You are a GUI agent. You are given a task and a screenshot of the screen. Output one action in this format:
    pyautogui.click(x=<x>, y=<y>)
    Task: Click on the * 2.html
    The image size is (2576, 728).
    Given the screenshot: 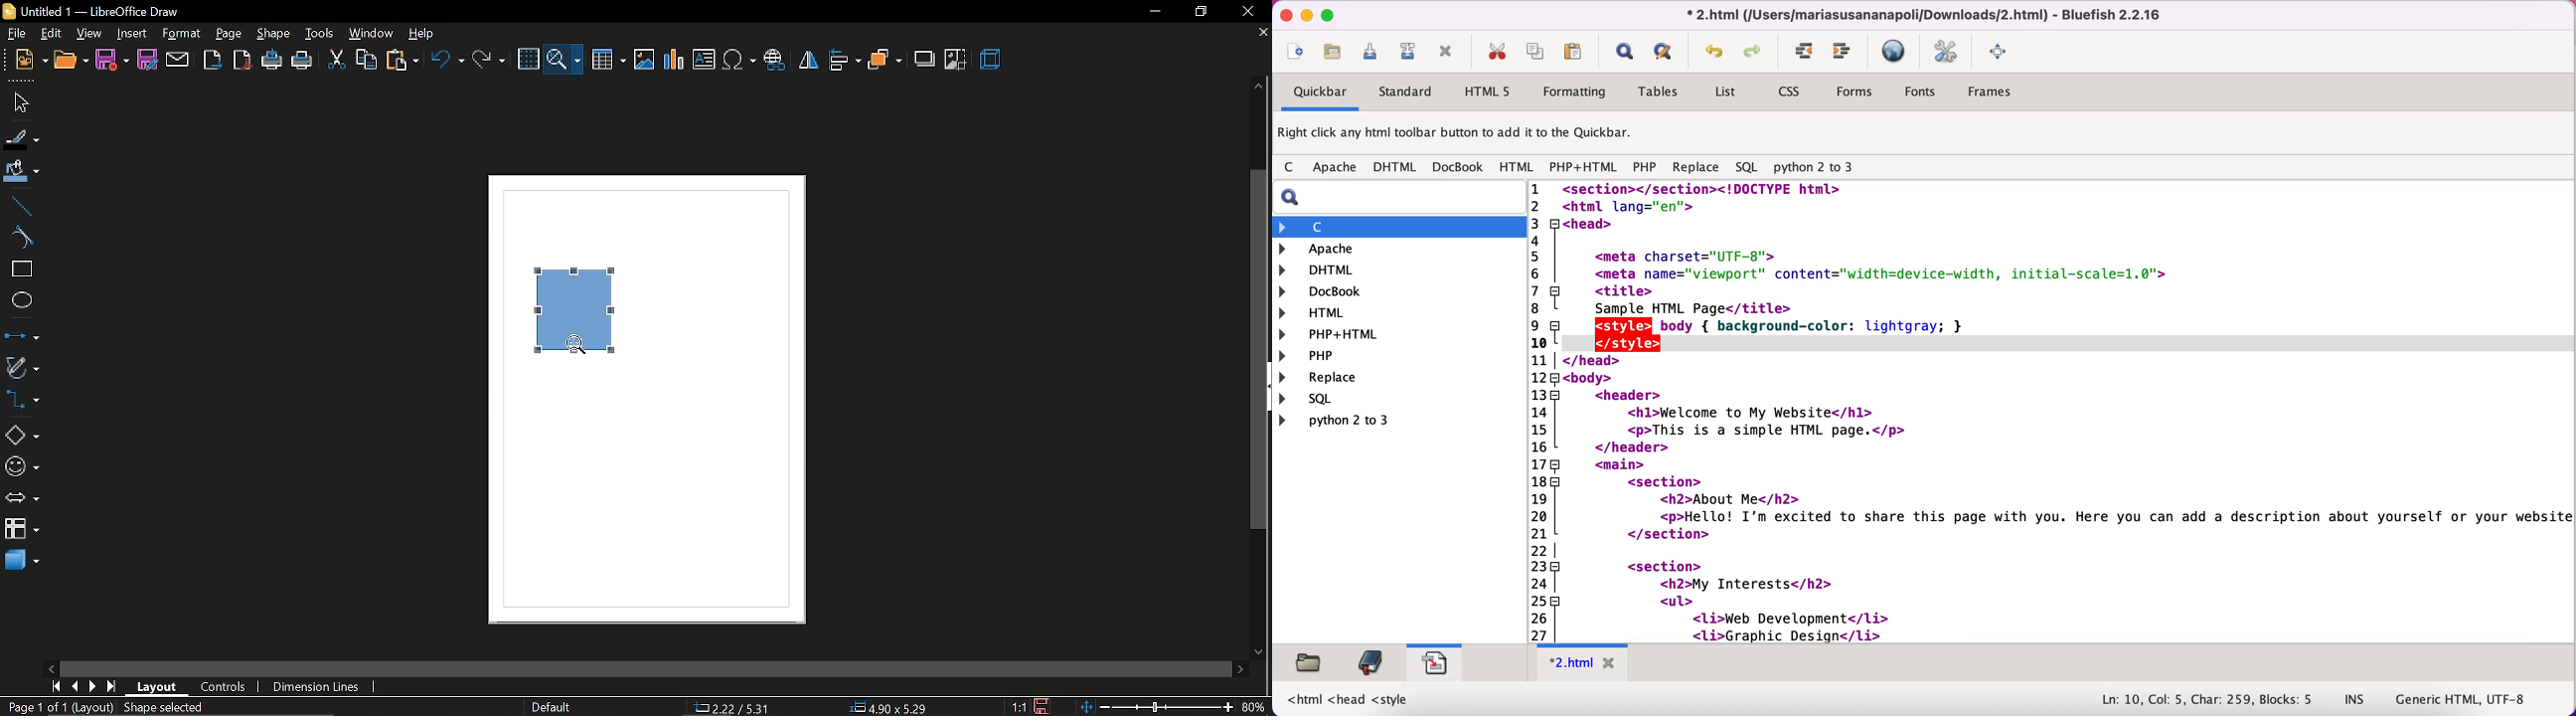 What is the action you would take?
    pyautogui.click(x=1585, y=663)
    